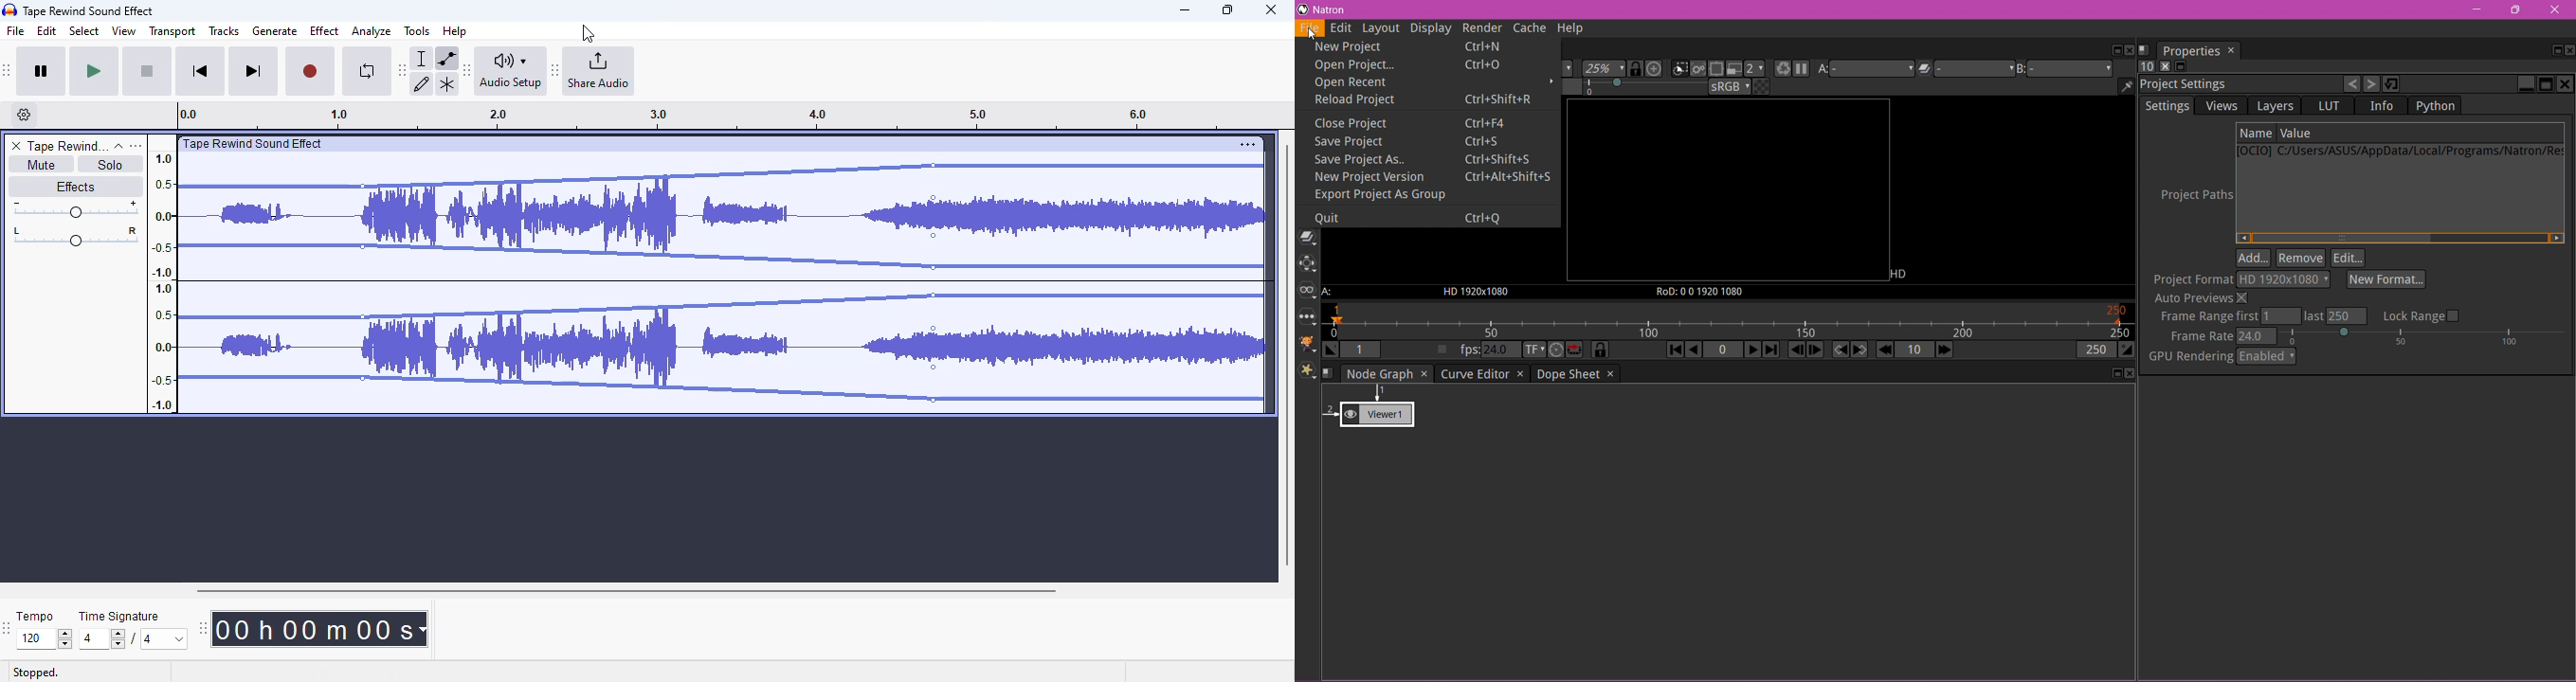 Image resolution: width=2576 pixels, height=700 pixels. What do you see at coordinates (2400, 238) in the screenshot?
I see `Horizontal Scroll Bar` at bounding box center [2400, 238].